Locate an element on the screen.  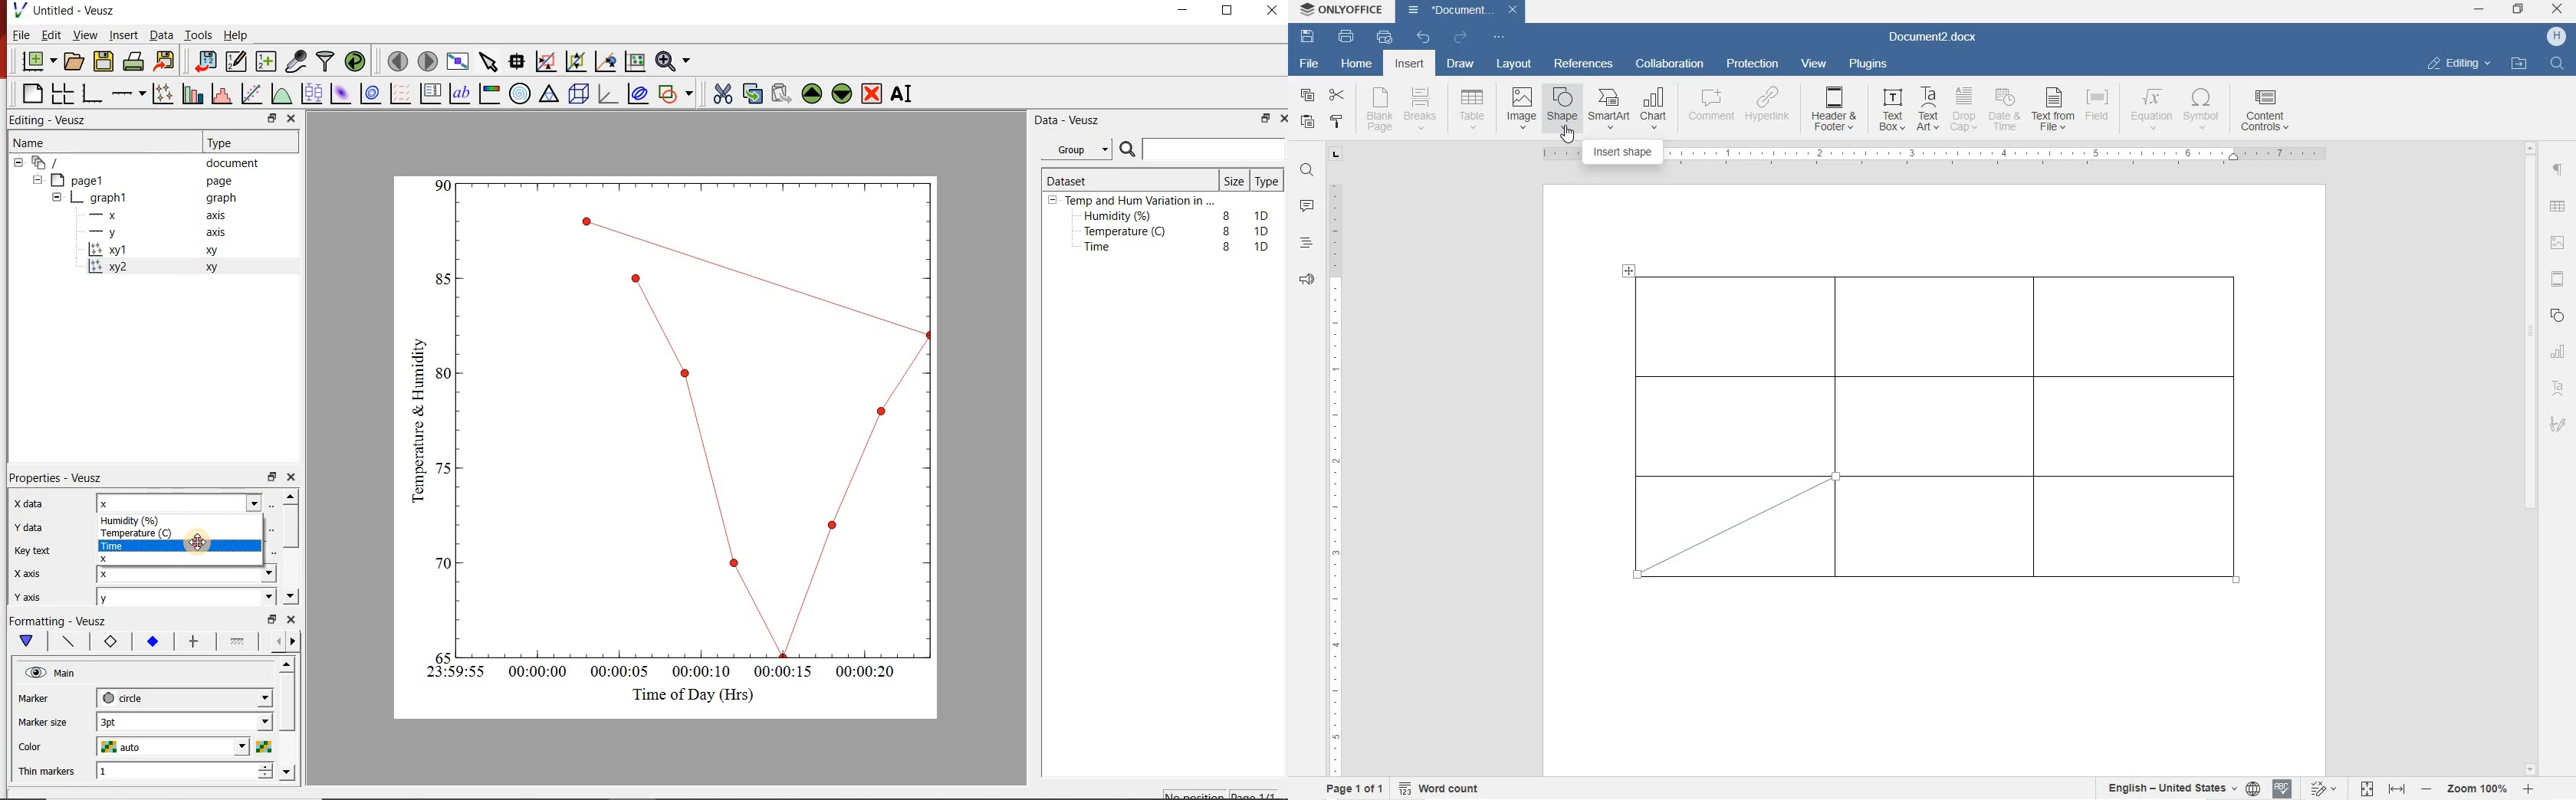
Main is located at coordinates (76, 675).